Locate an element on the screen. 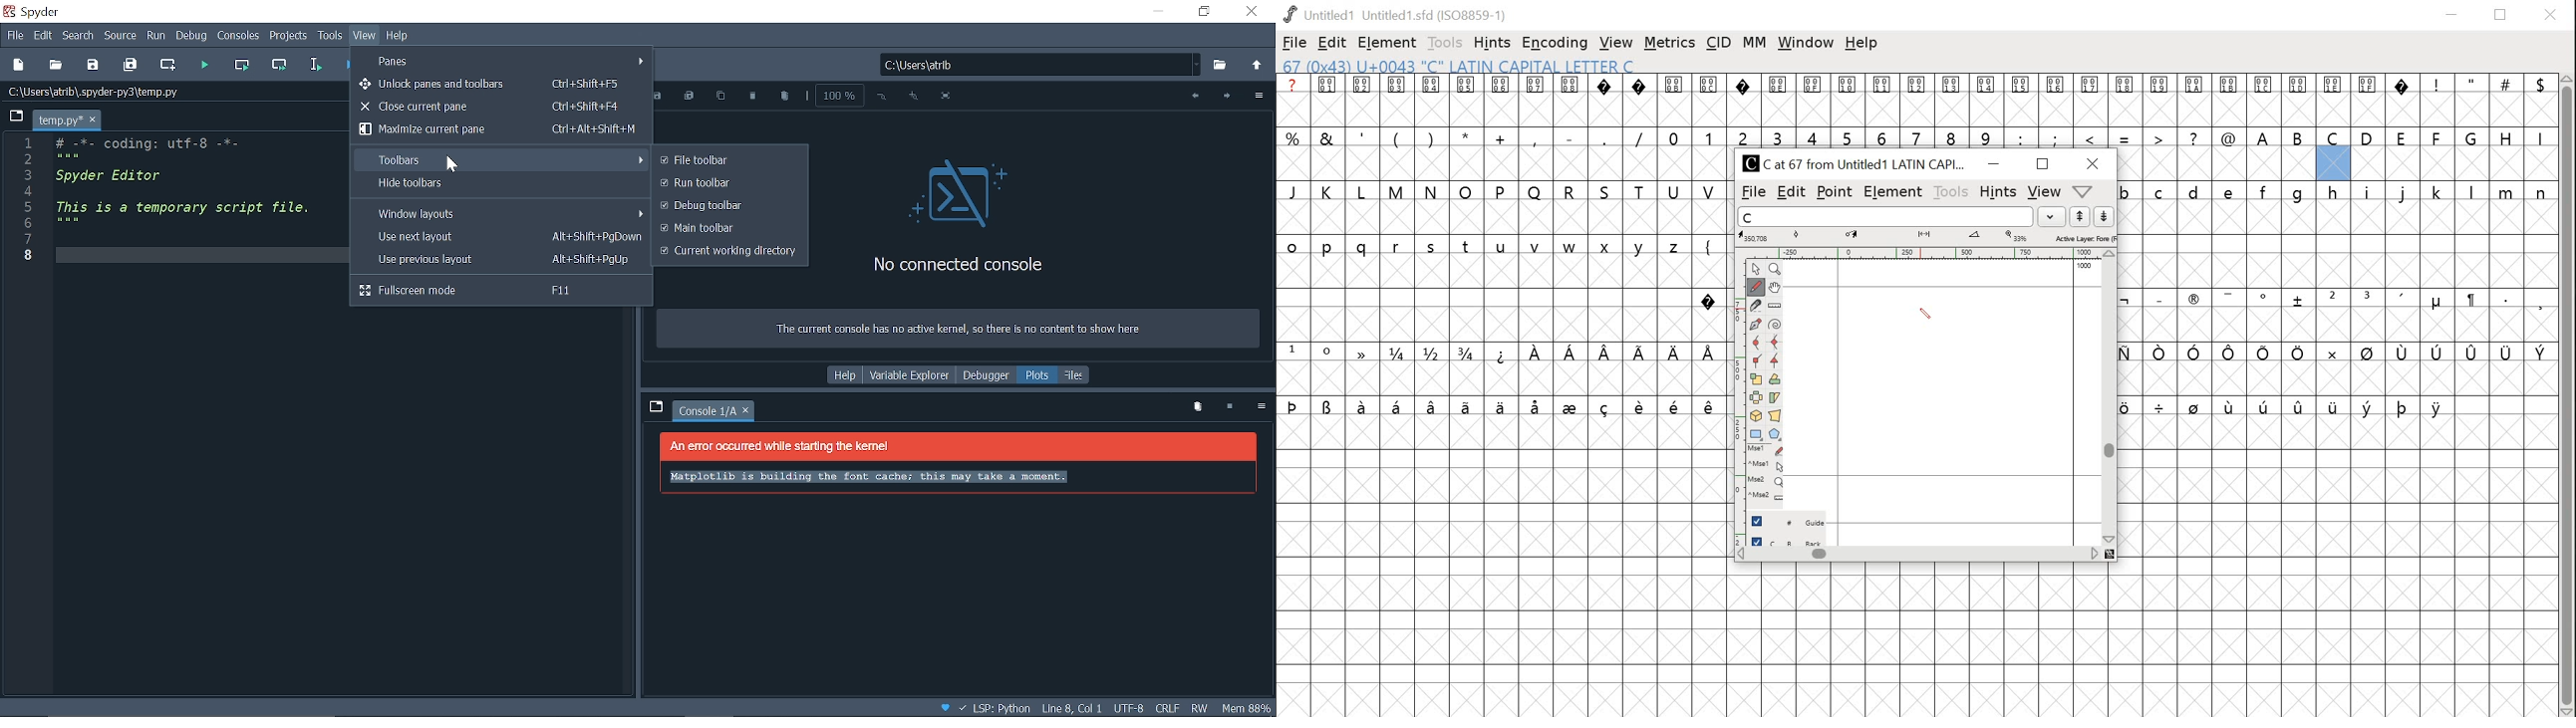  drawing pen/cursor position is located at coordinates (1930, 313).